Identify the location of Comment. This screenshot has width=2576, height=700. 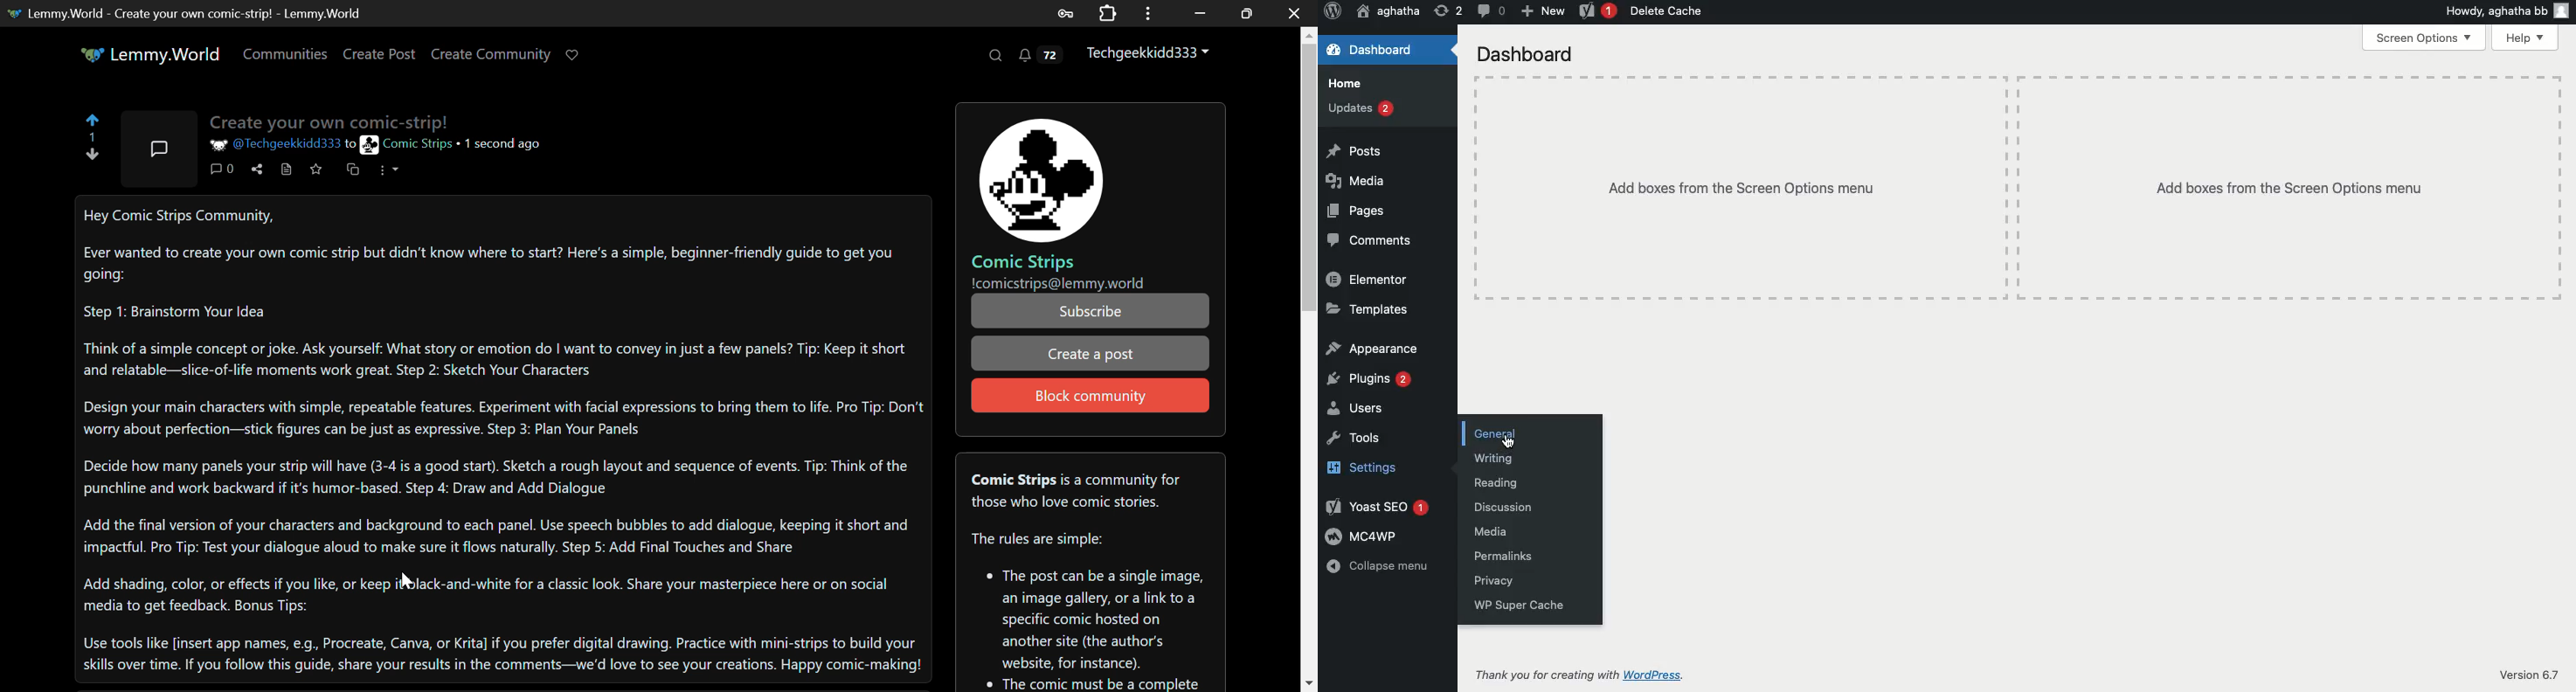
(1488, 10).